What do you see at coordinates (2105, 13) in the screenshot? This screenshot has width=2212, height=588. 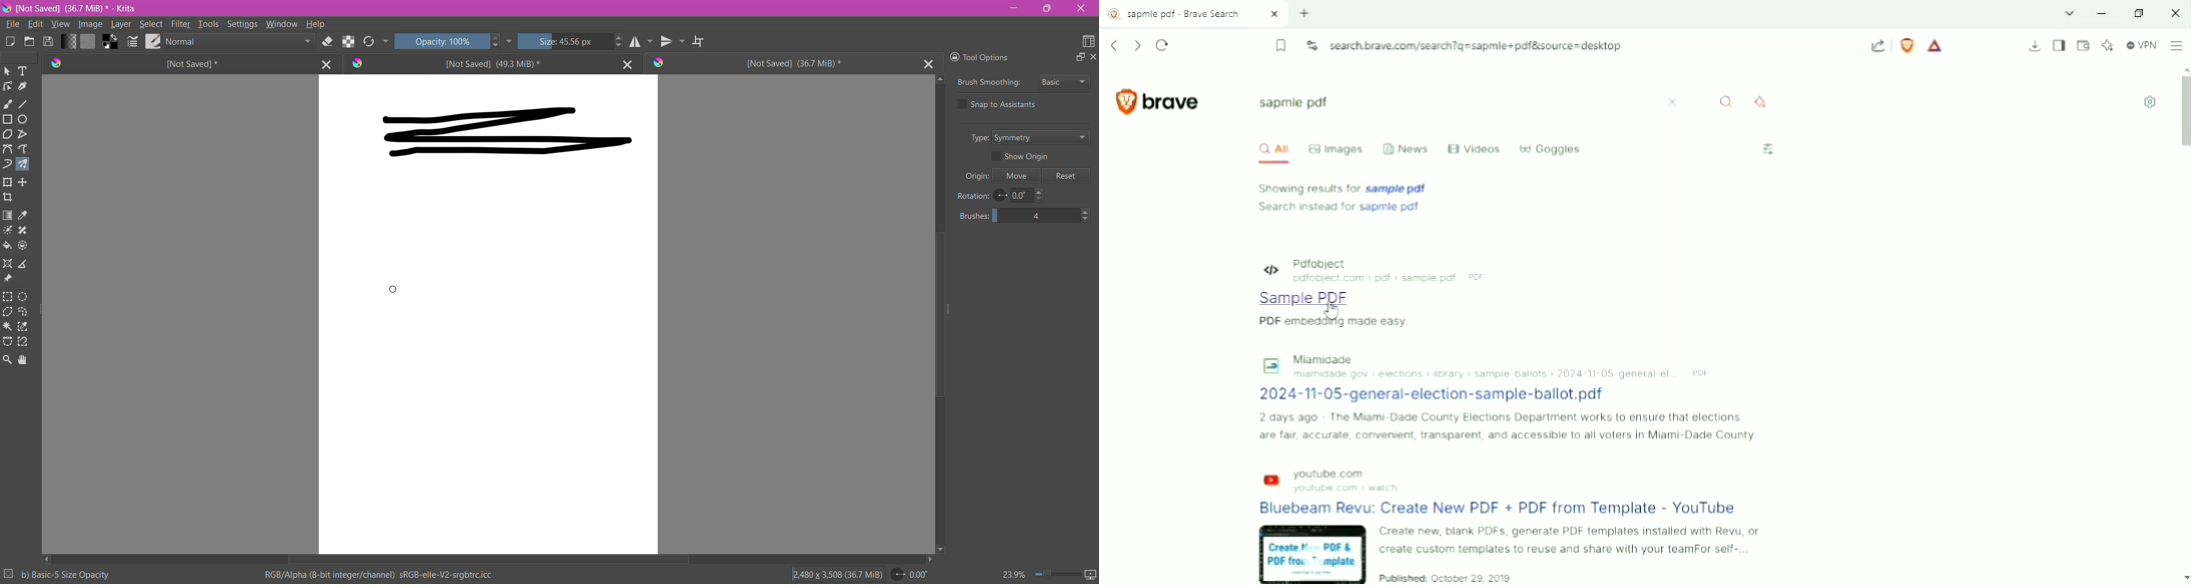 I see `Minimize` at bounding box center [2105, 13].